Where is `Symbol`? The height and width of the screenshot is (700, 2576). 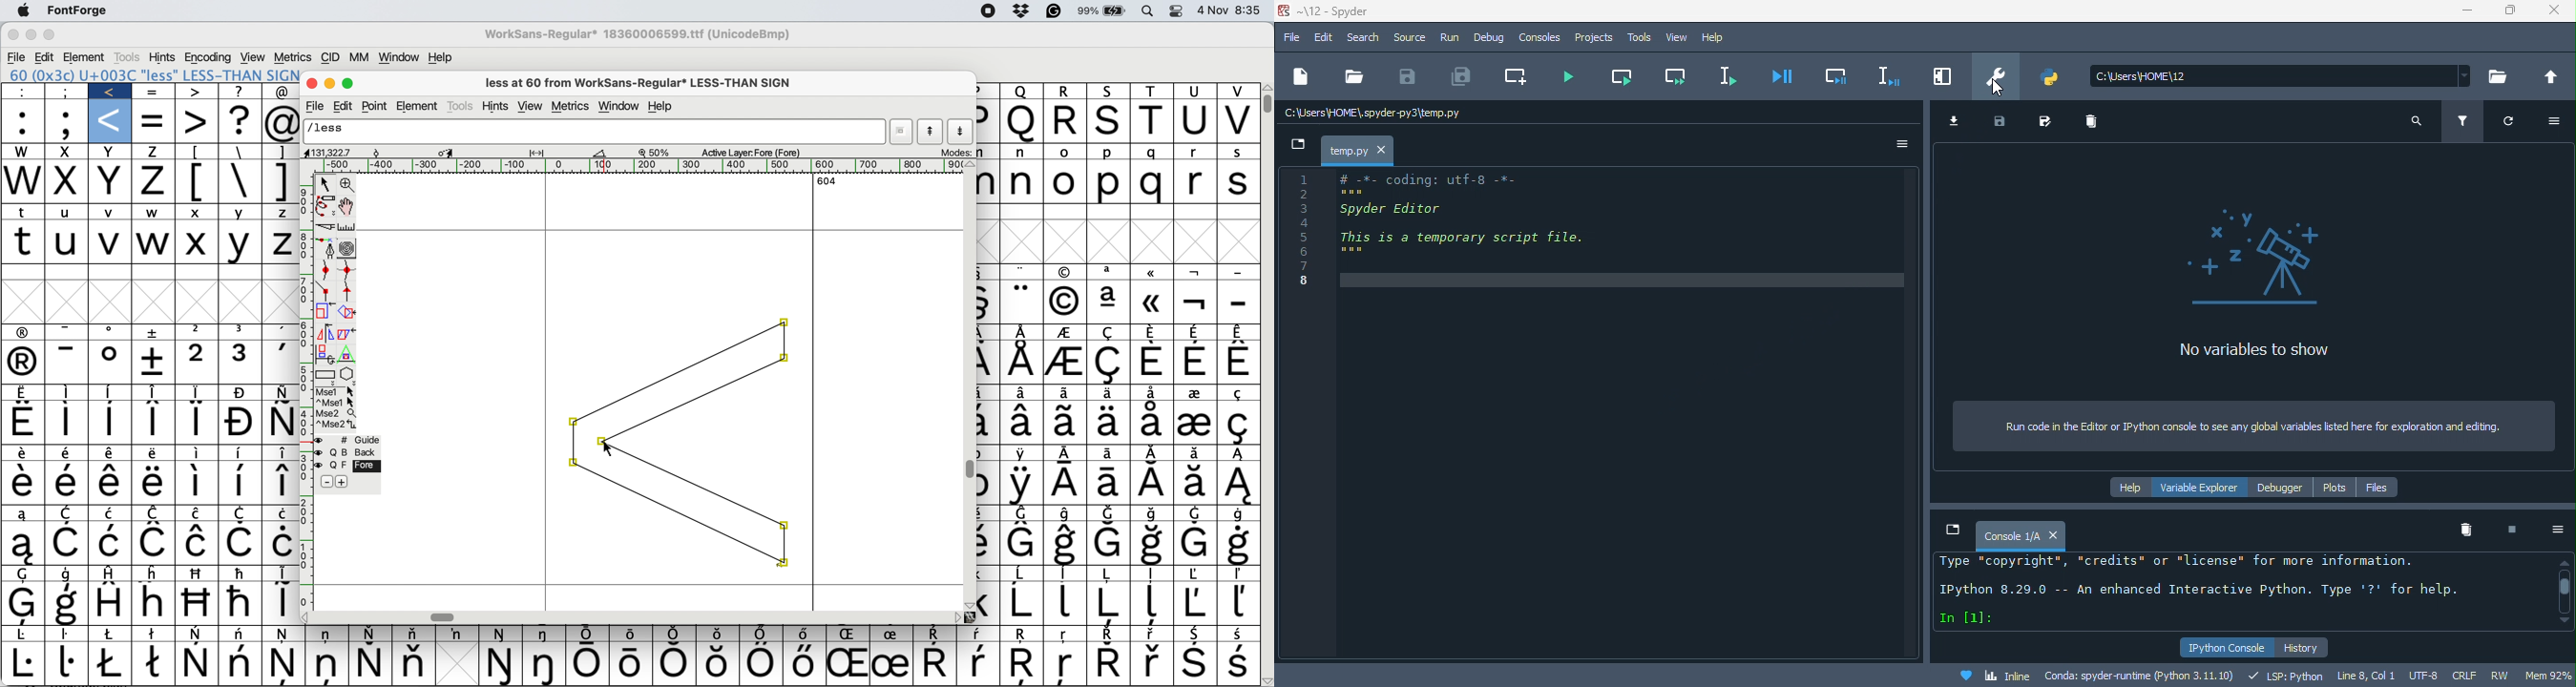
Symbol is located at coordinates (762, 663).